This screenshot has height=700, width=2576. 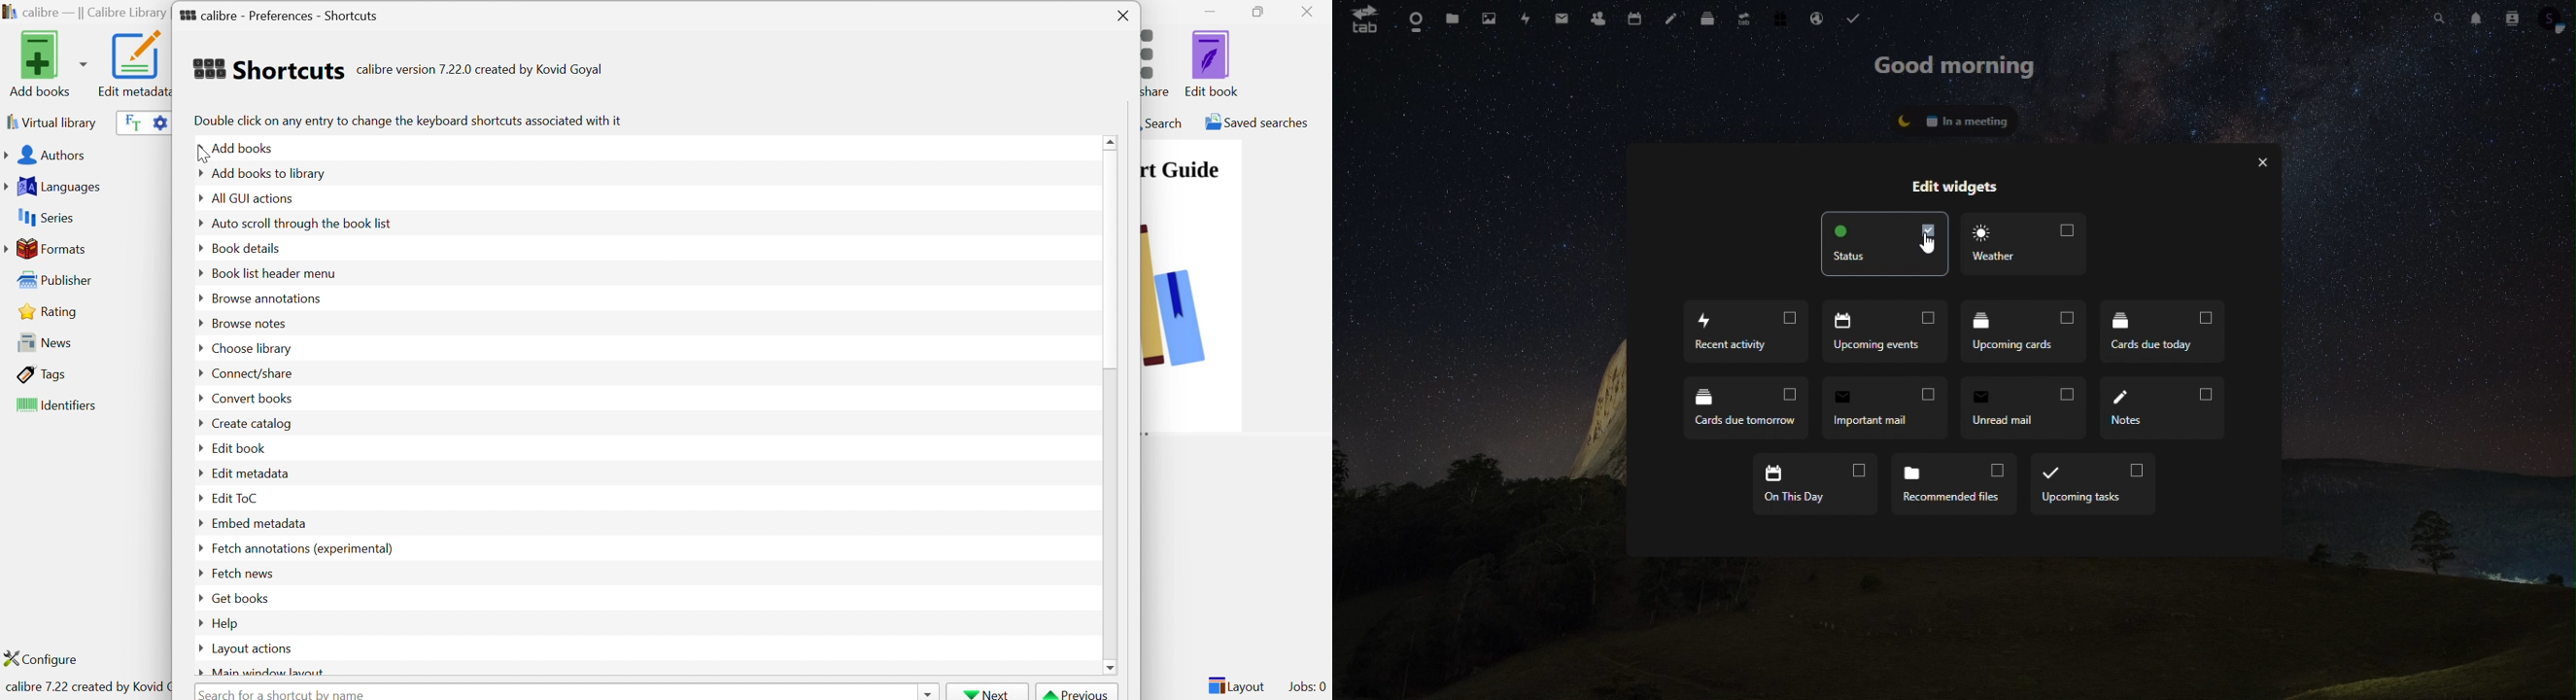 I want to click on Drop Down, so click(x=198, y=574).